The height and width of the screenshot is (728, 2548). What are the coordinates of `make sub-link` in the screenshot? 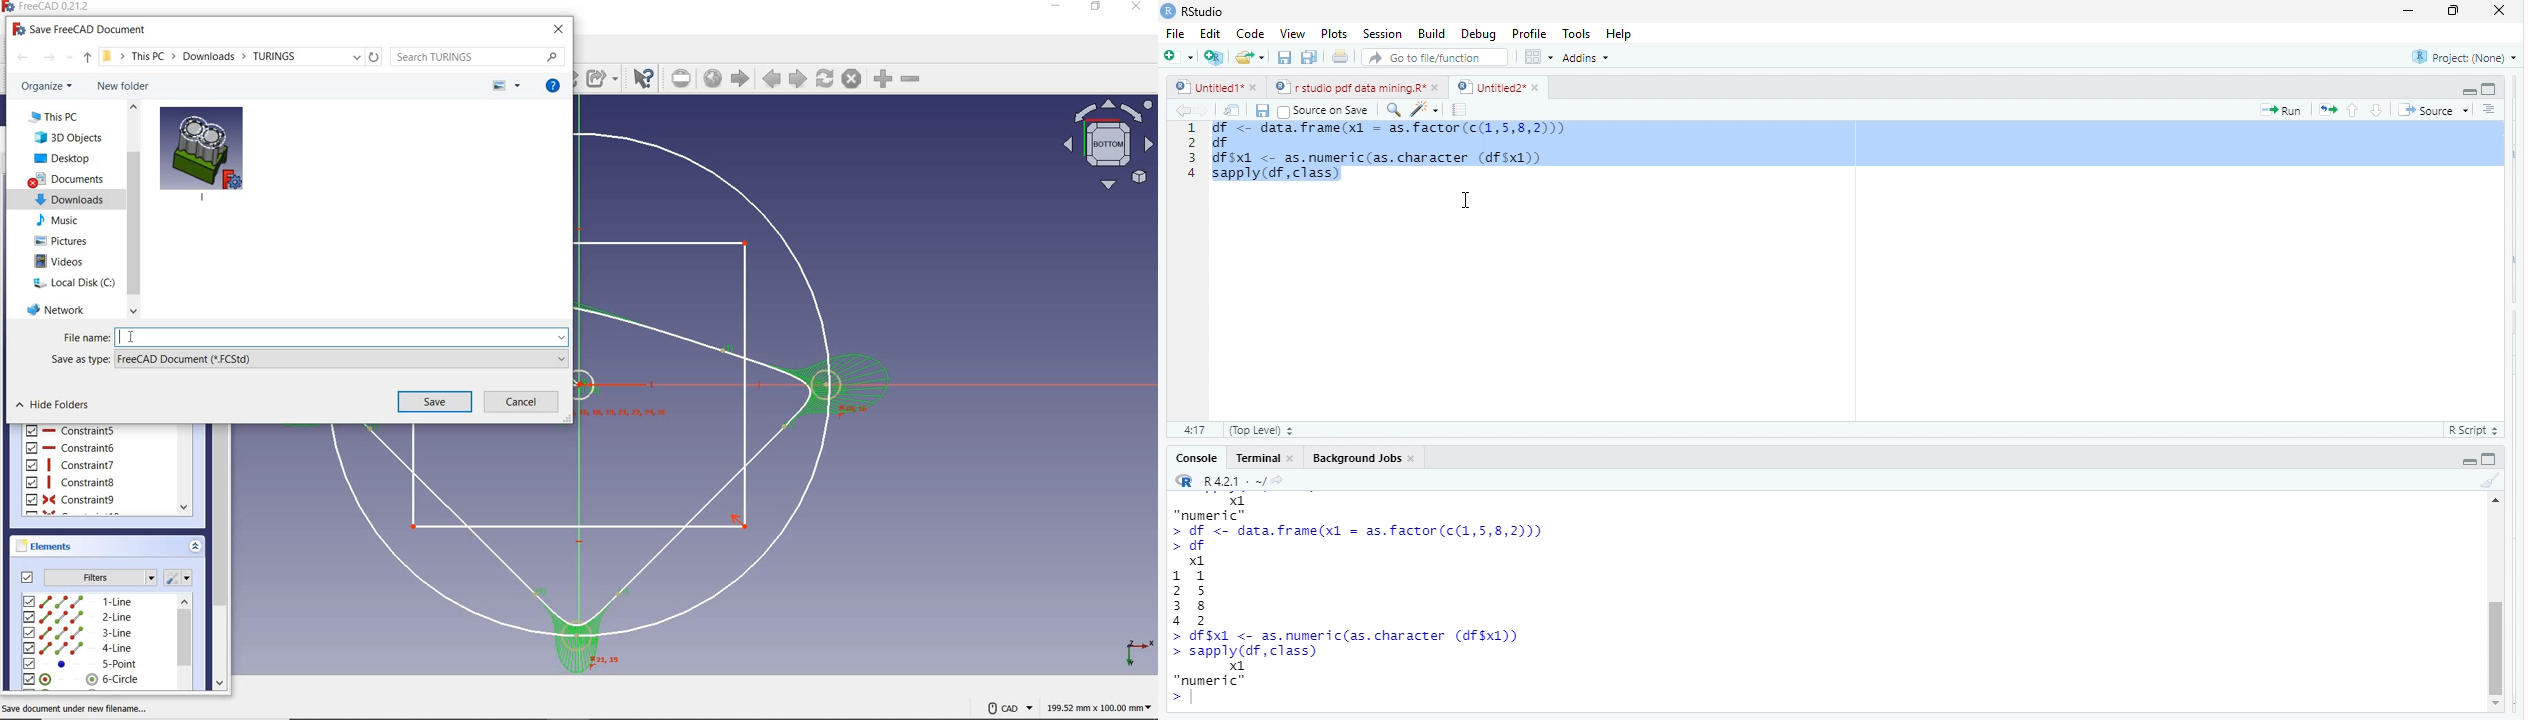 It's located at (602, 78).